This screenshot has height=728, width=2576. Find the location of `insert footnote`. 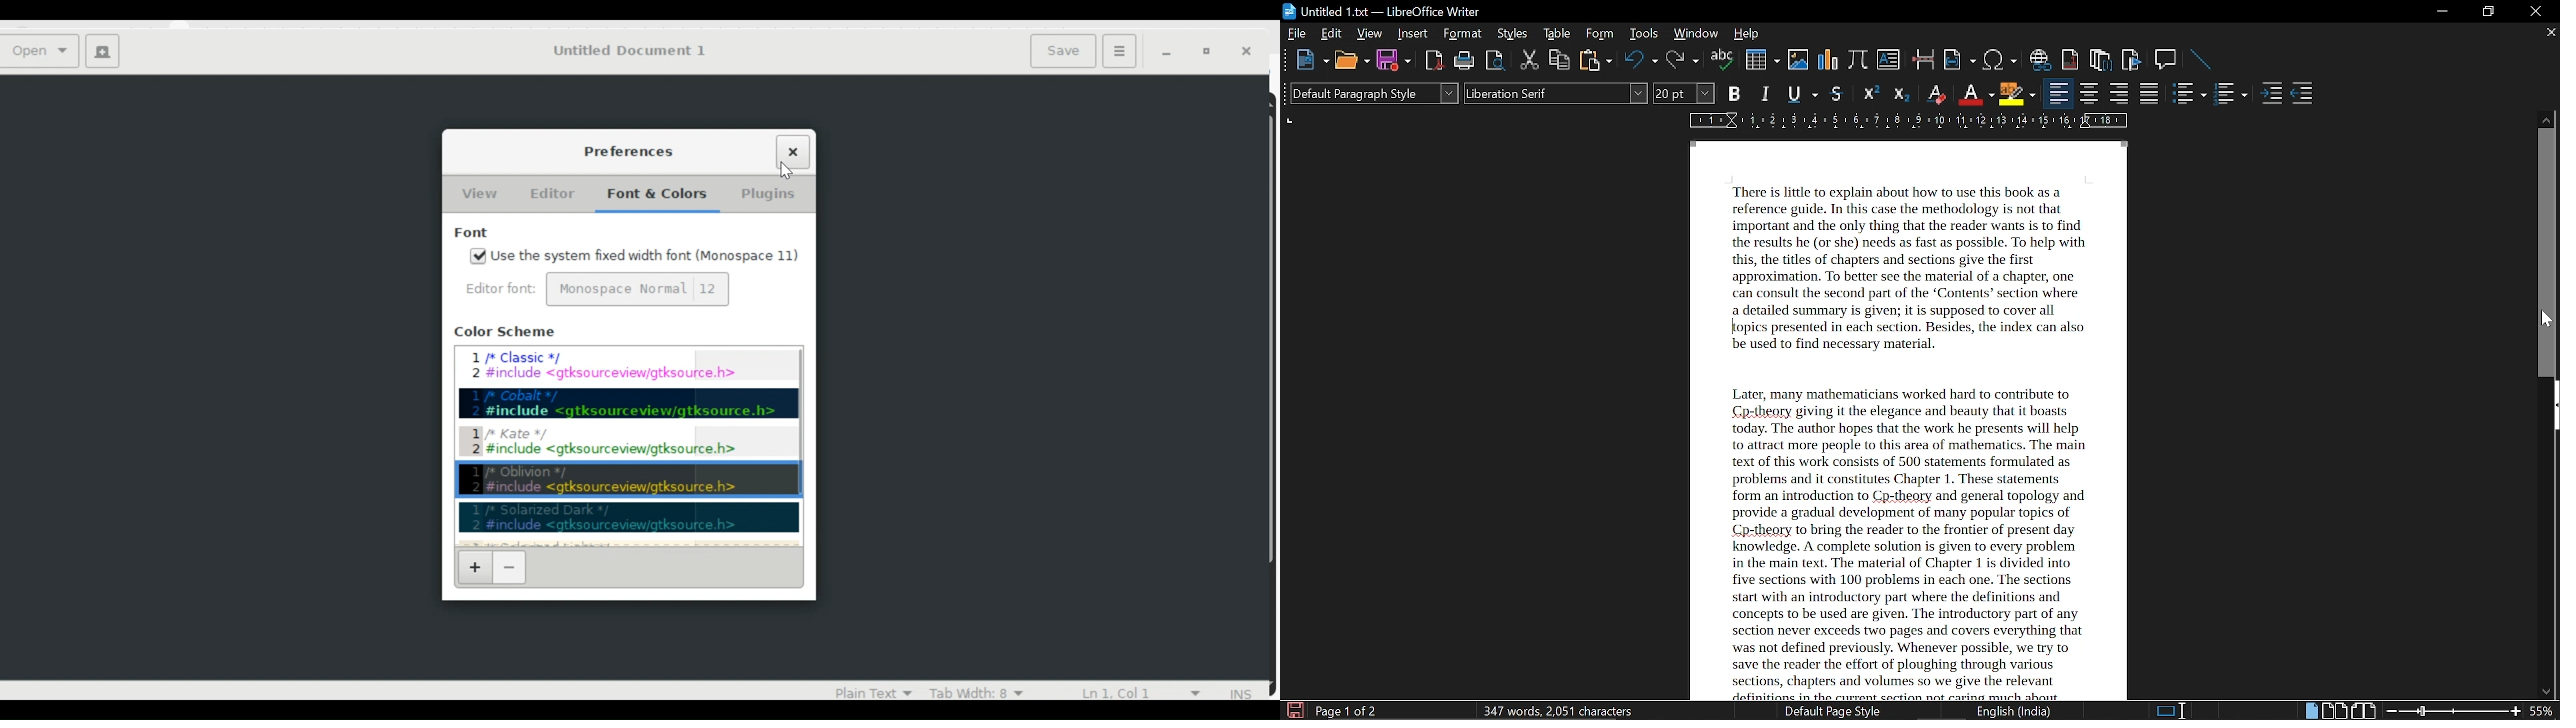

insert footnote is located at coordinates (2071, 59).